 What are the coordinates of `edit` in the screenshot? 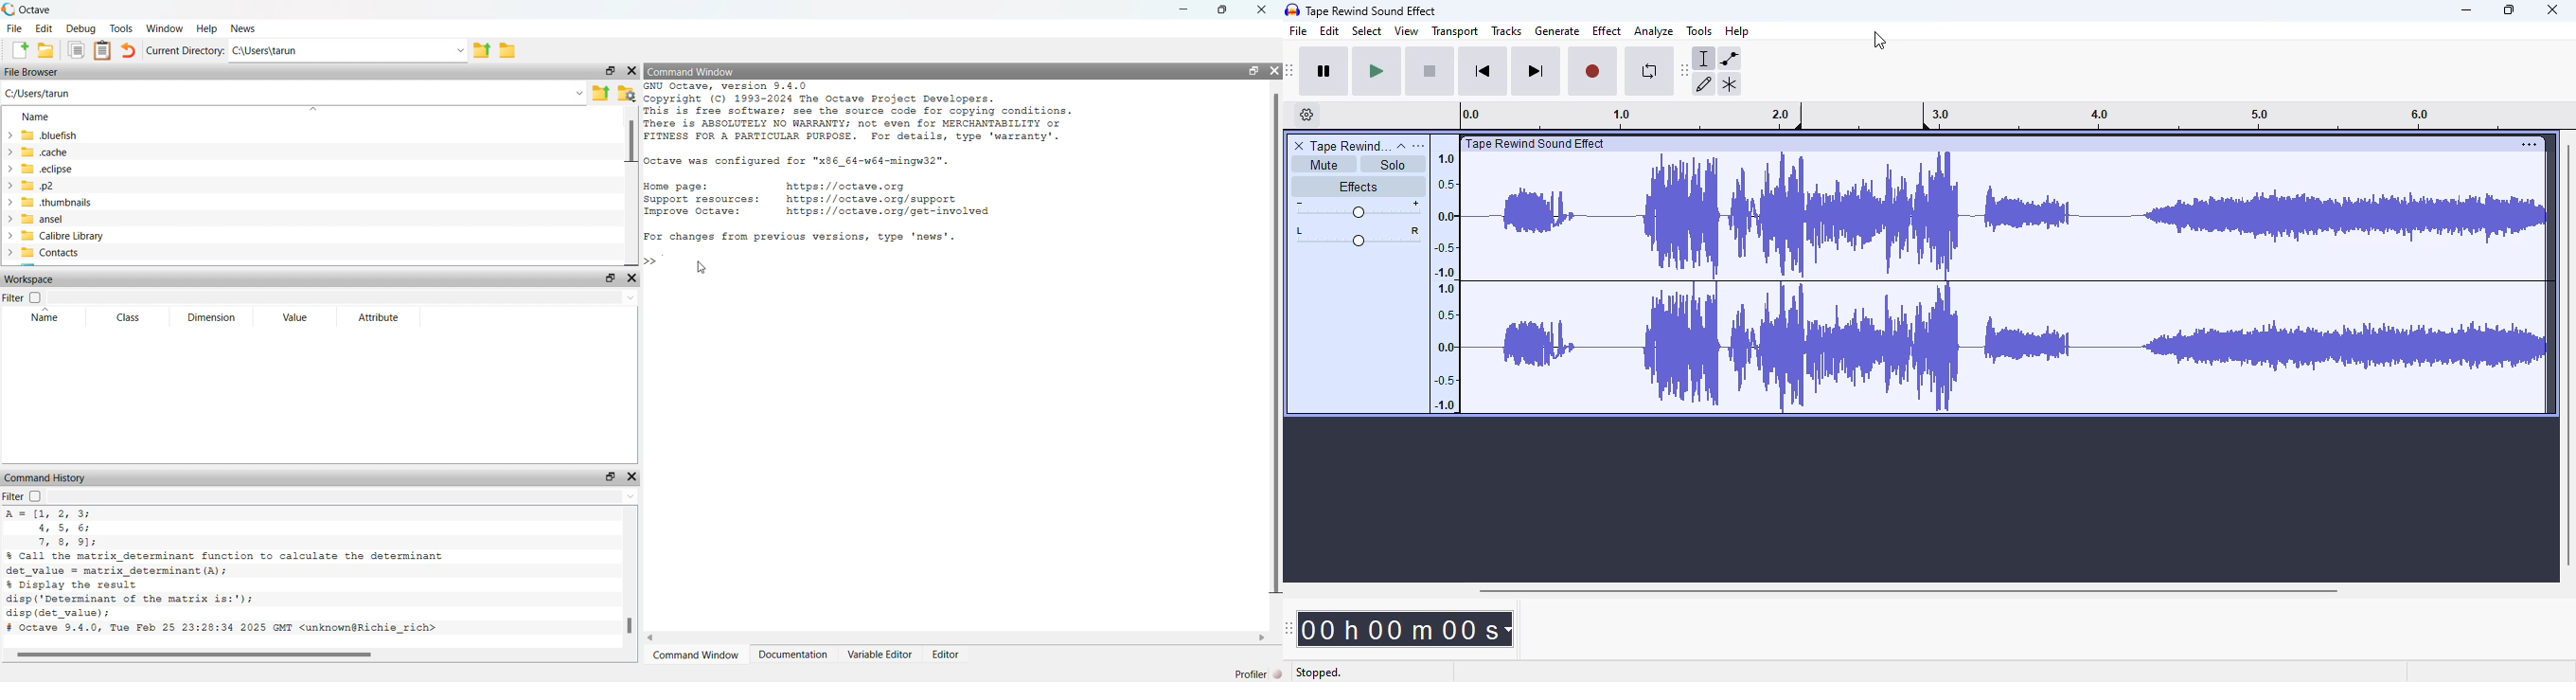 It's located at (1330, 31).